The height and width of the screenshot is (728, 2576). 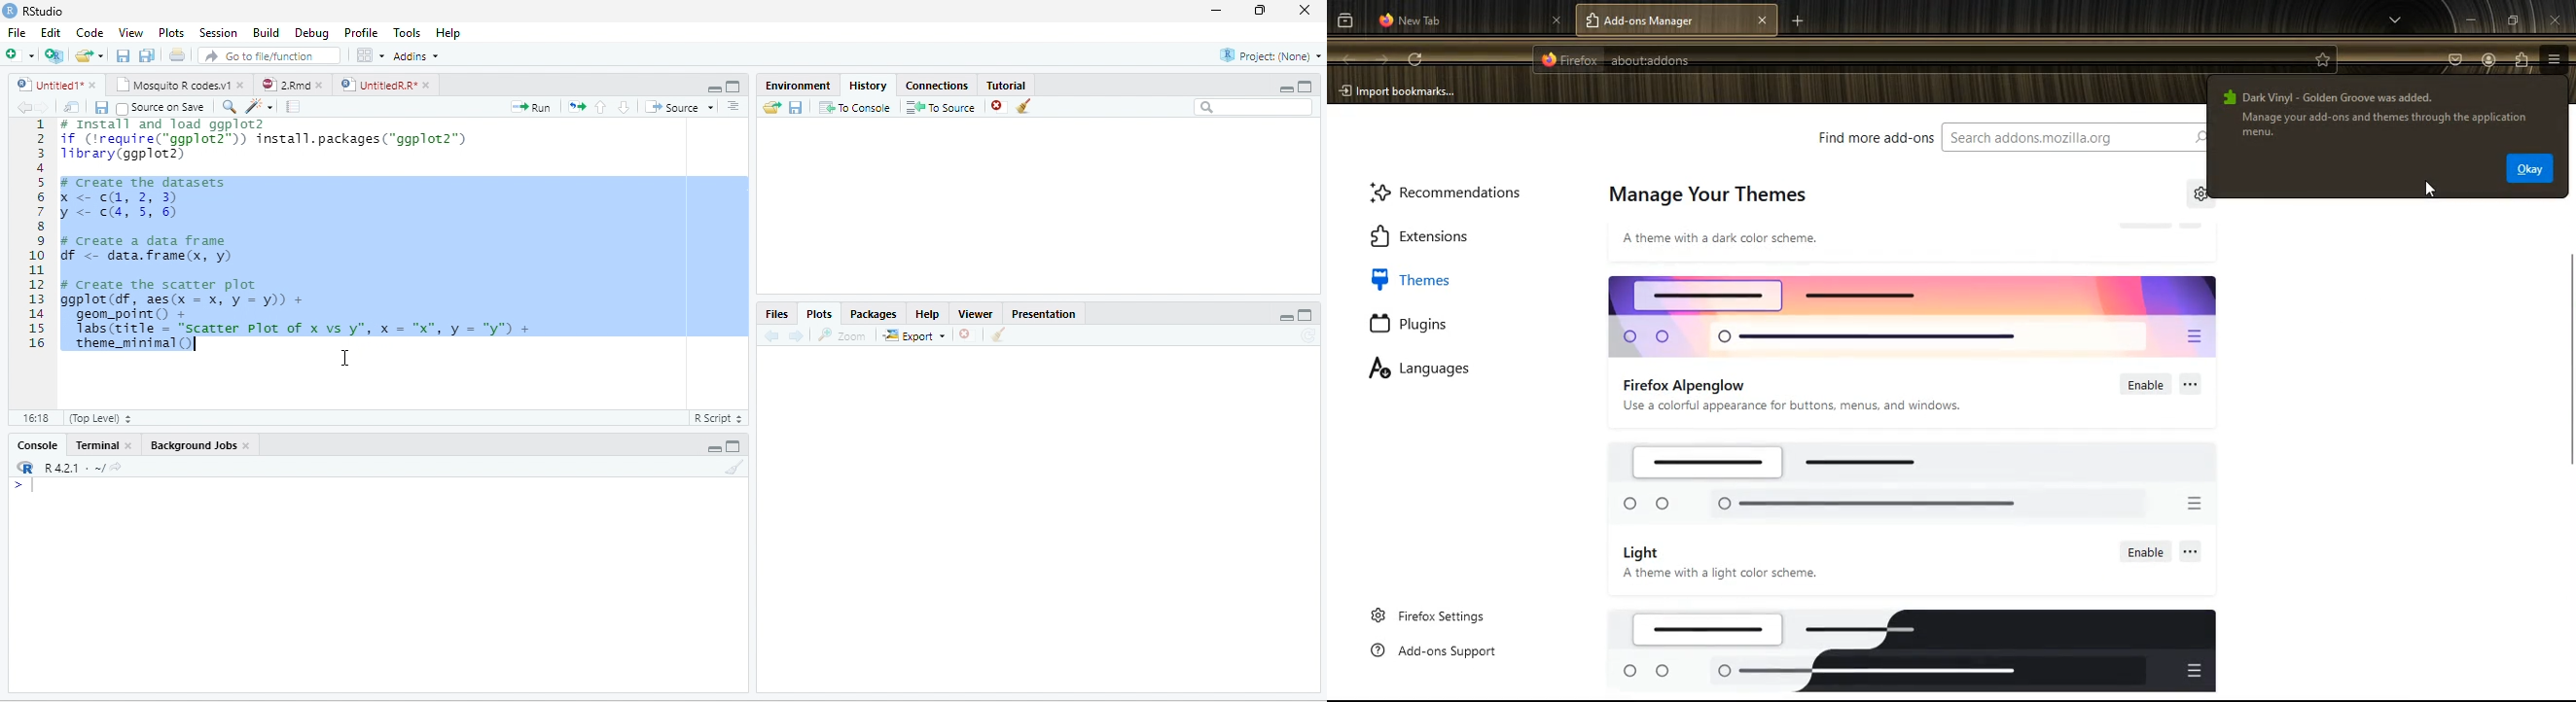 I want to click on View, so click(x=130, y=32).